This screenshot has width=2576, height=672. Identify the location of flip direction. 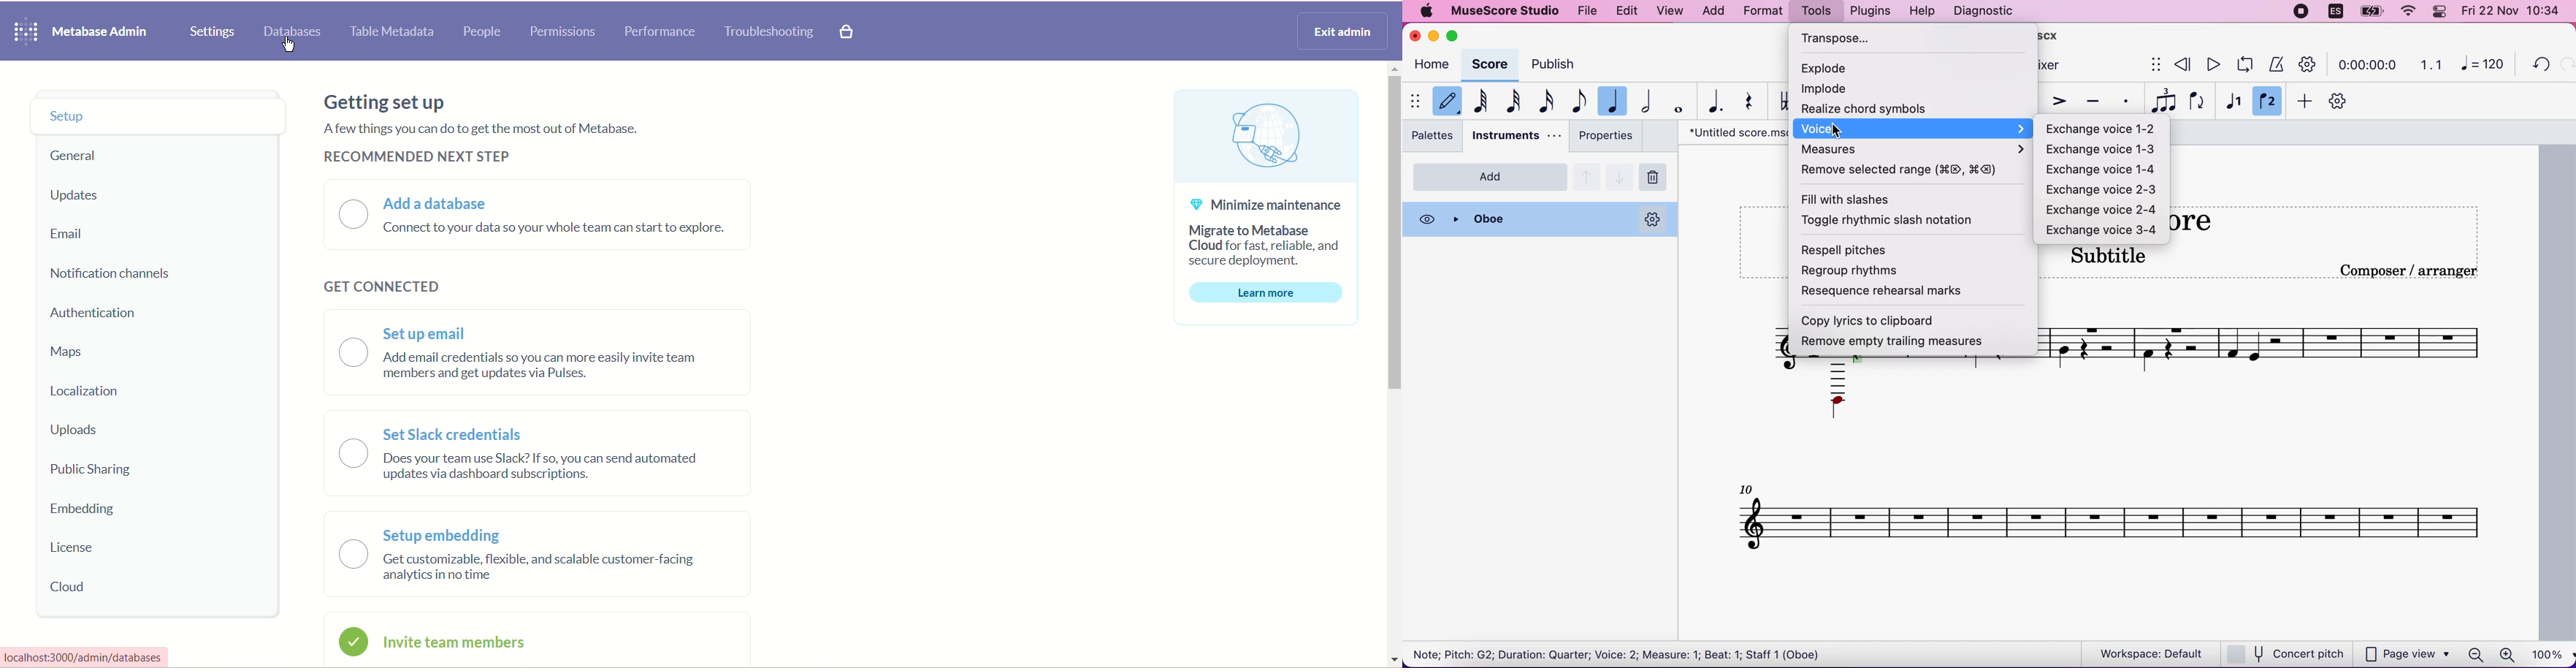
(2195, 100).